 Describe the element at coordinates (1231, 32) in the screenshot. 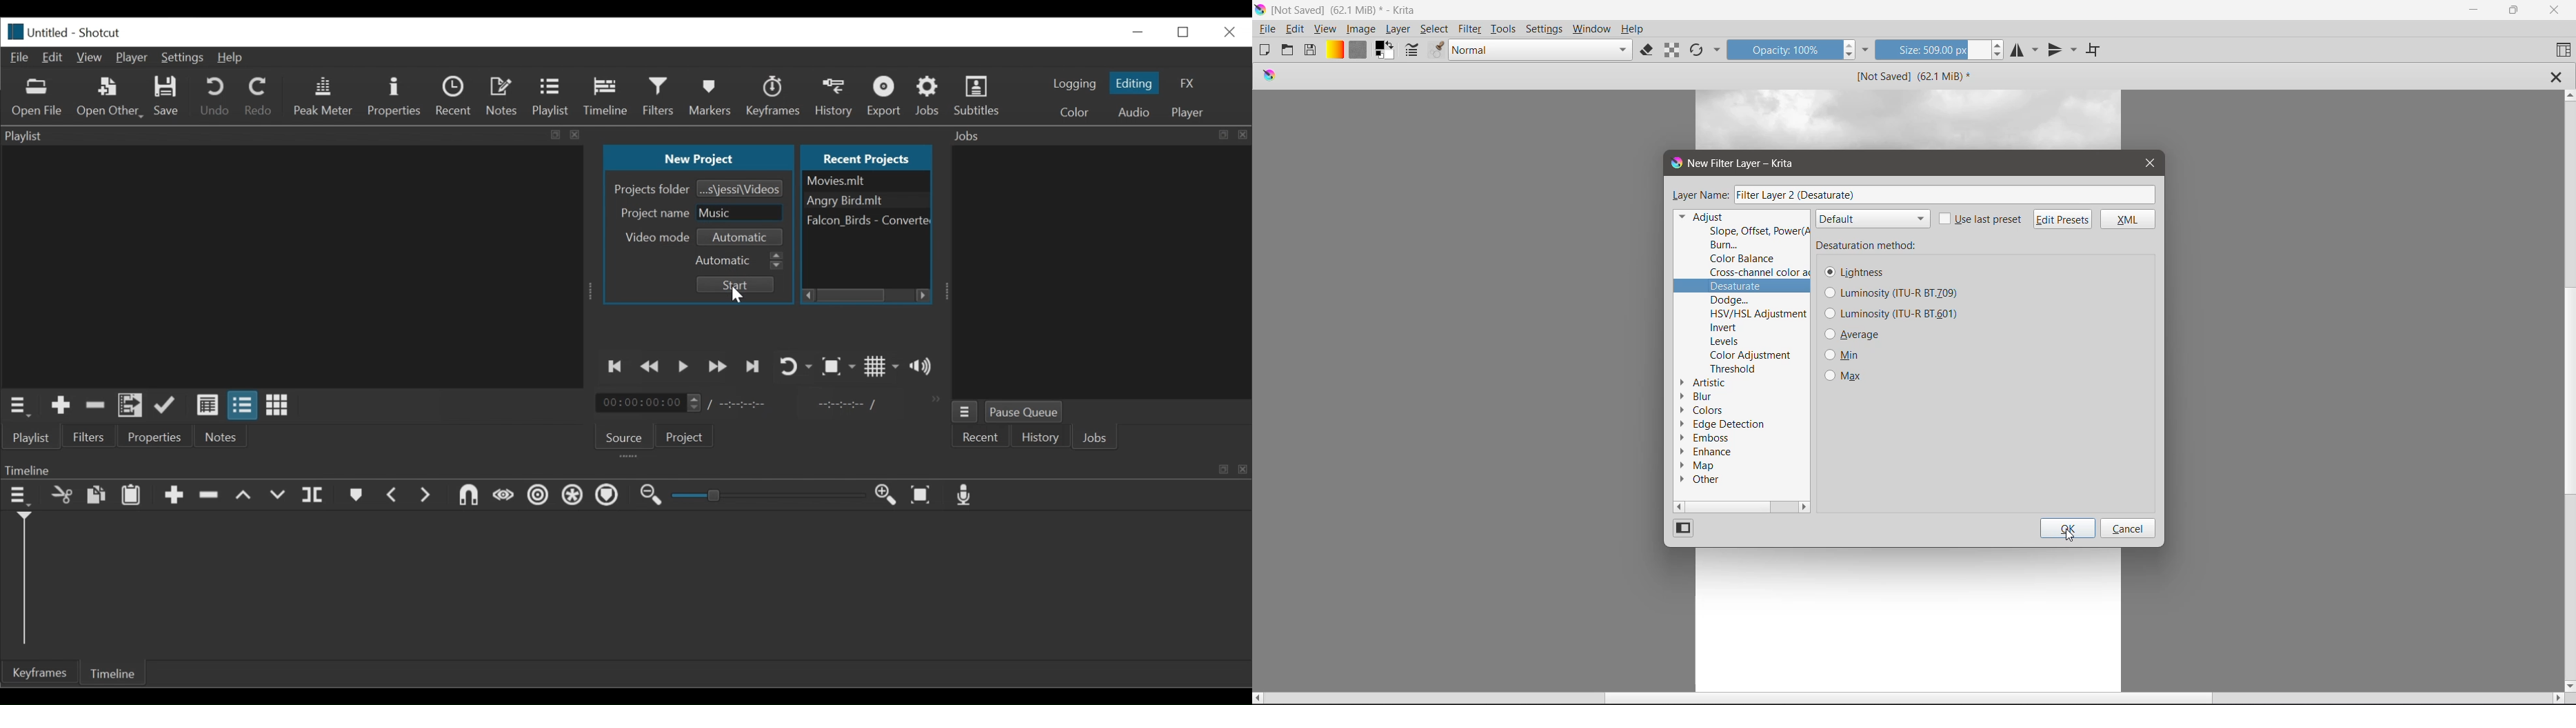

I see `Close` at that location.